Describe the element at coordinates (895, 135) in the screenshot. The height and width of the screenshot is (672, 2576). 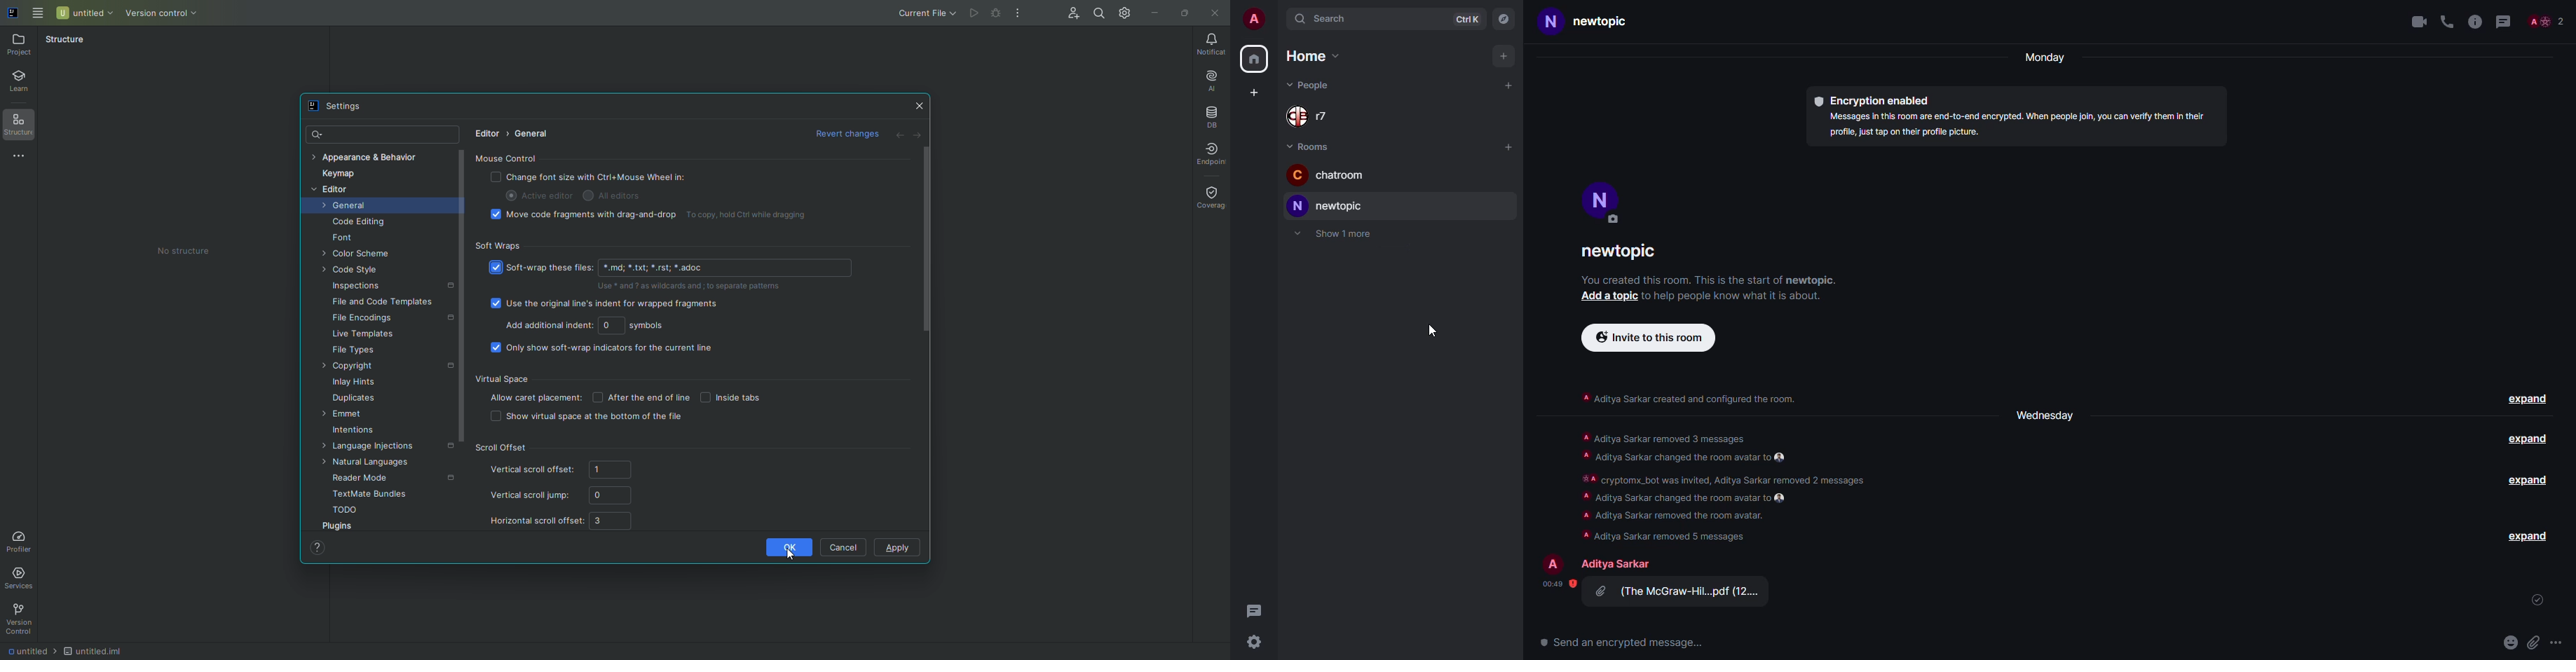
I see `Back` at that location.